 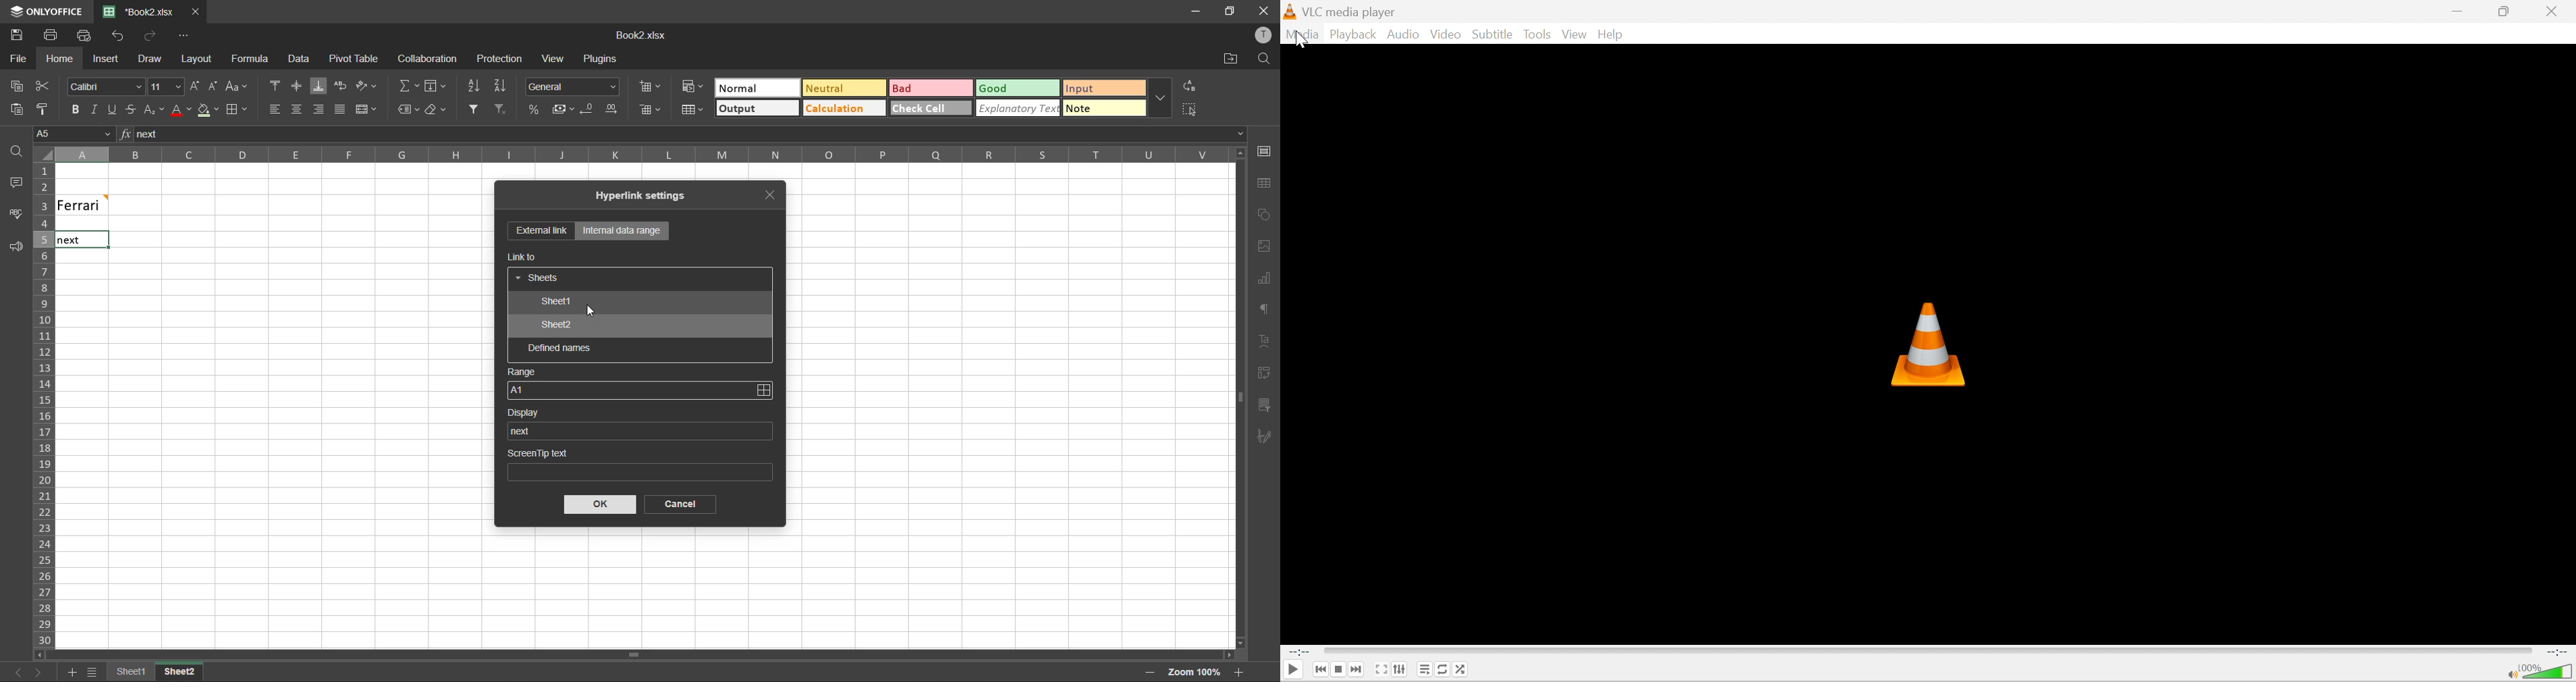 What do you see at coordinates (564, 109) in the screenshot?
I see `accounting` at bounding box center [564, 109].